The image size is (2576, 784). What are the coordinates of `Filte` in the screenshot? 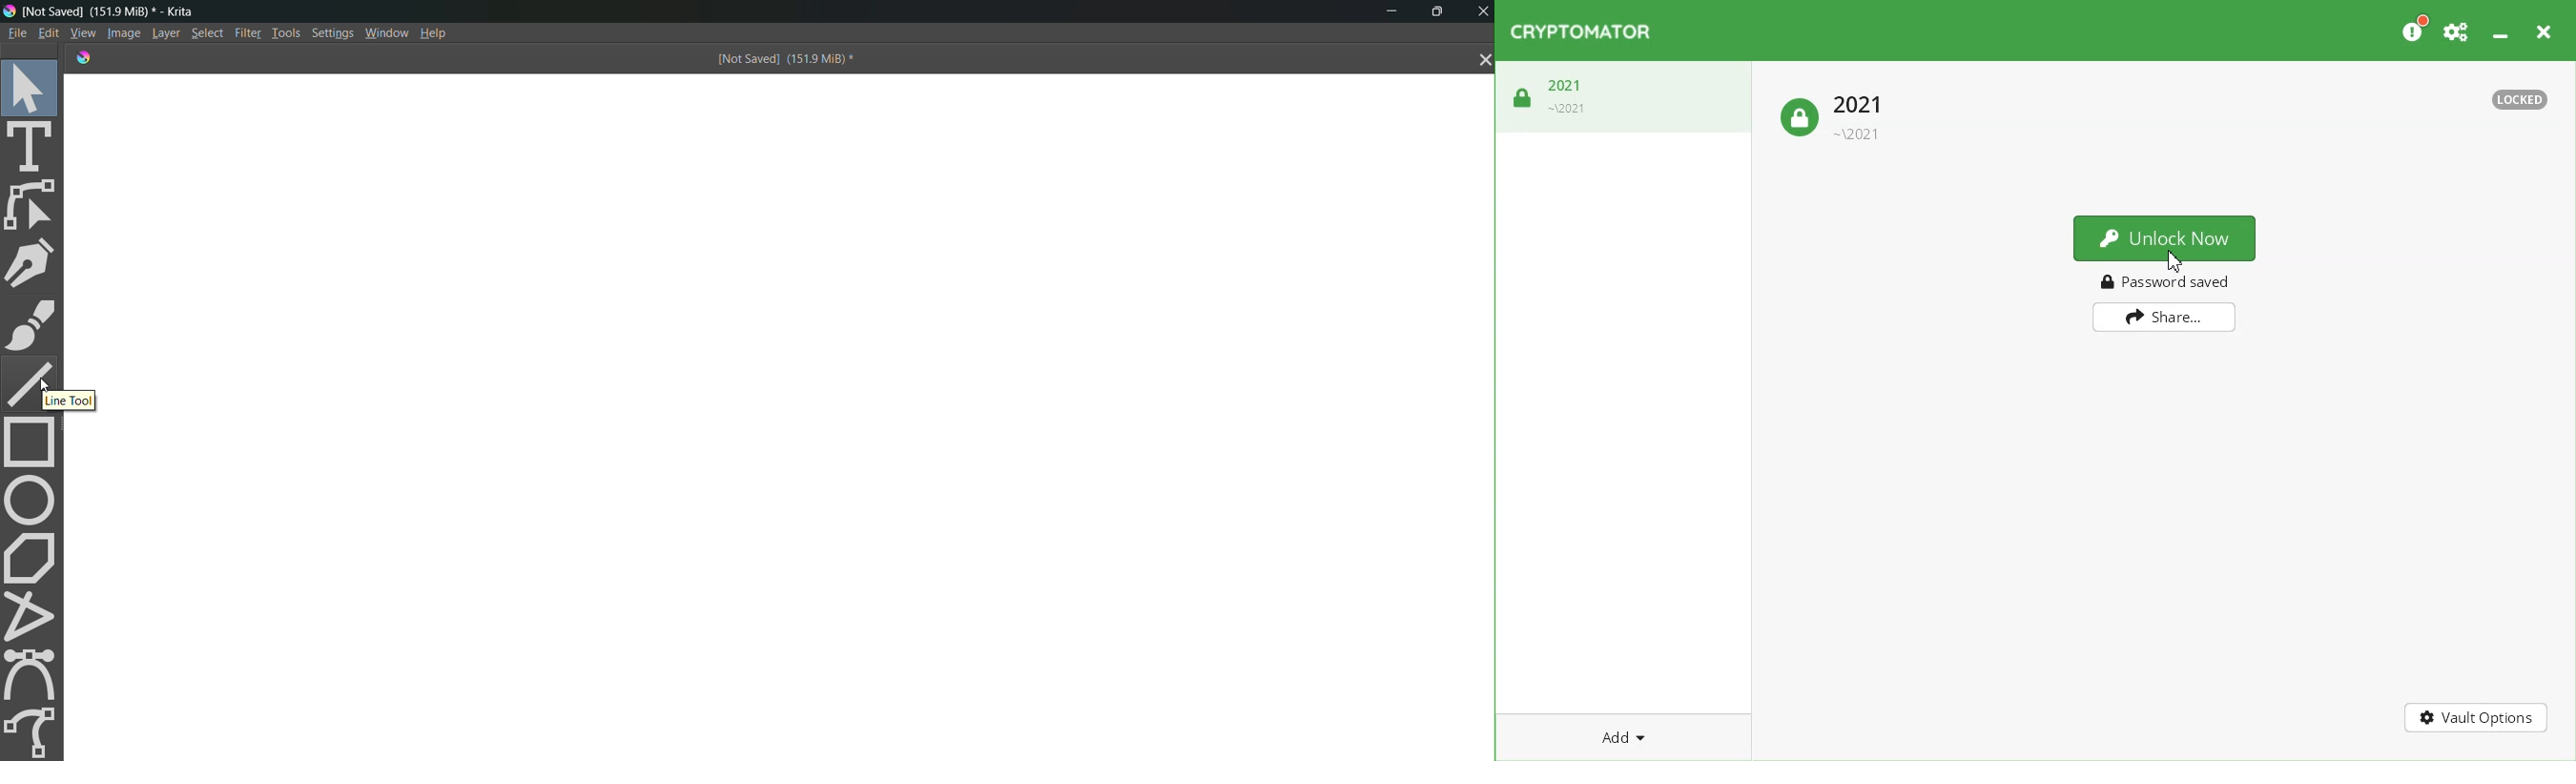 It's located at (245, 31).